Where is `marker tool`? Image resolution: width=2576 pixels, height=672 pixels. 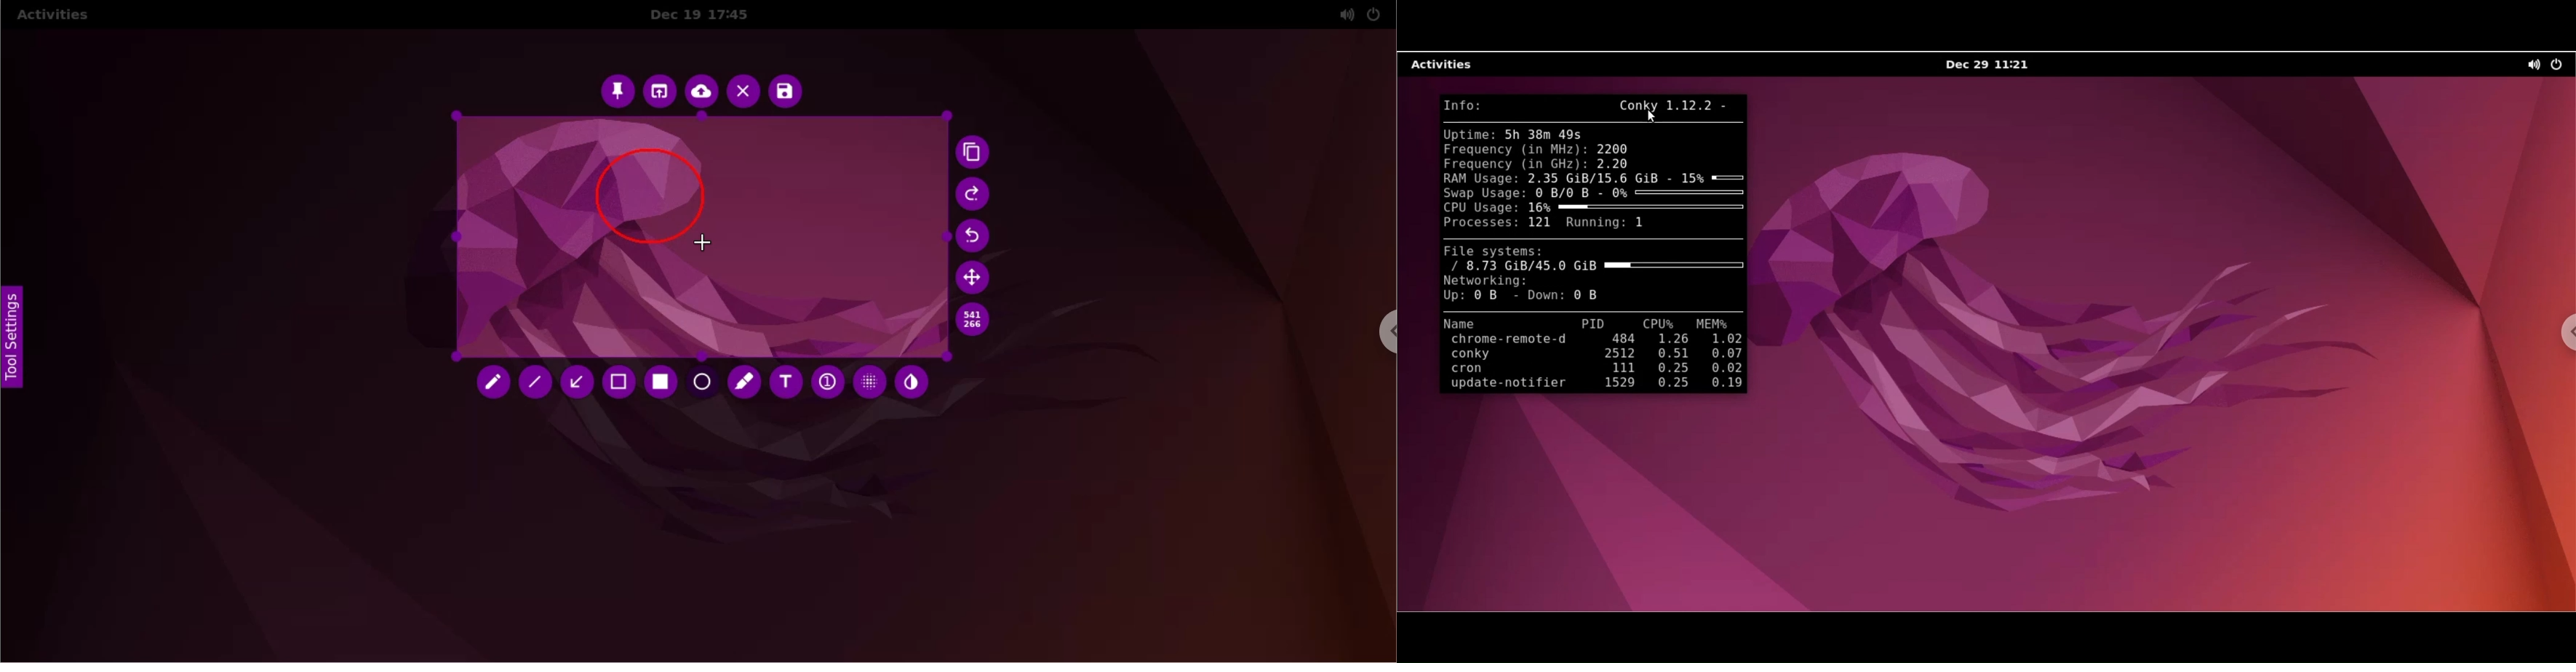 marker tool is located at coordinates (746, 384).